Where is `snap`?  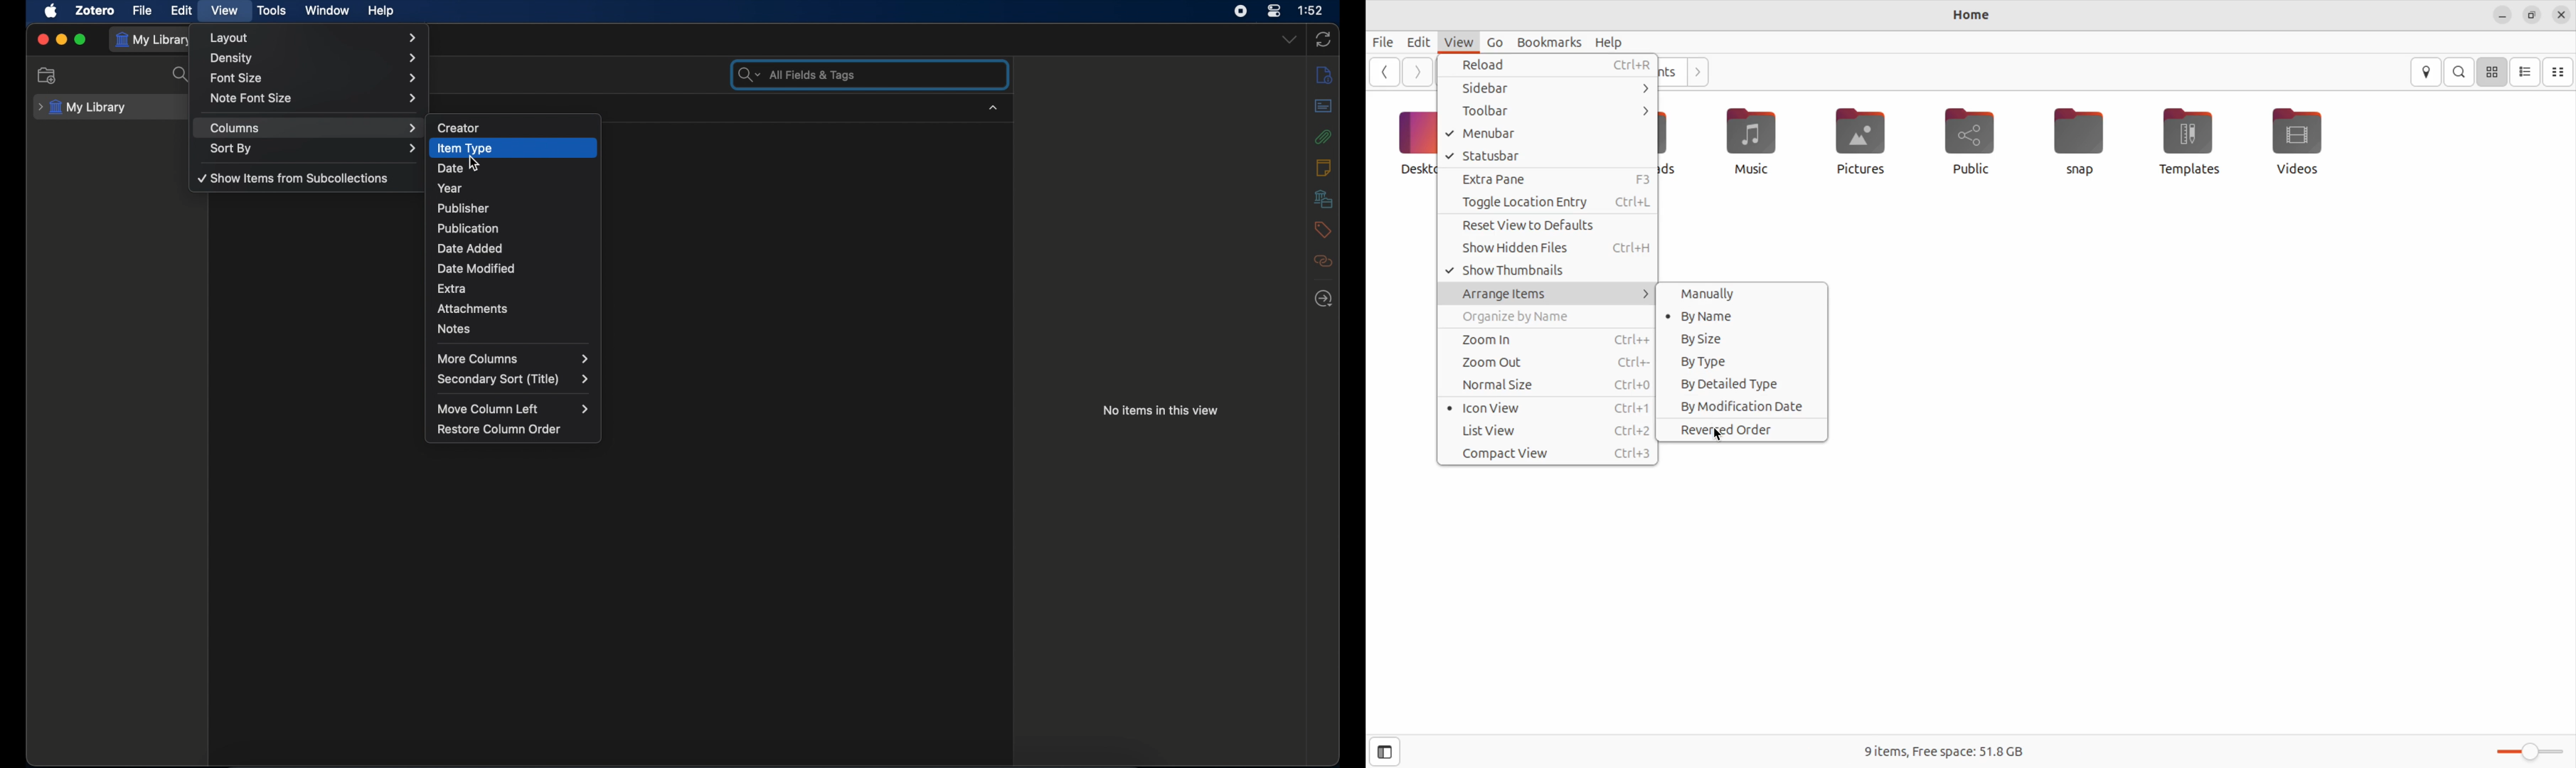
snap is located at coordinates (2079, 142).